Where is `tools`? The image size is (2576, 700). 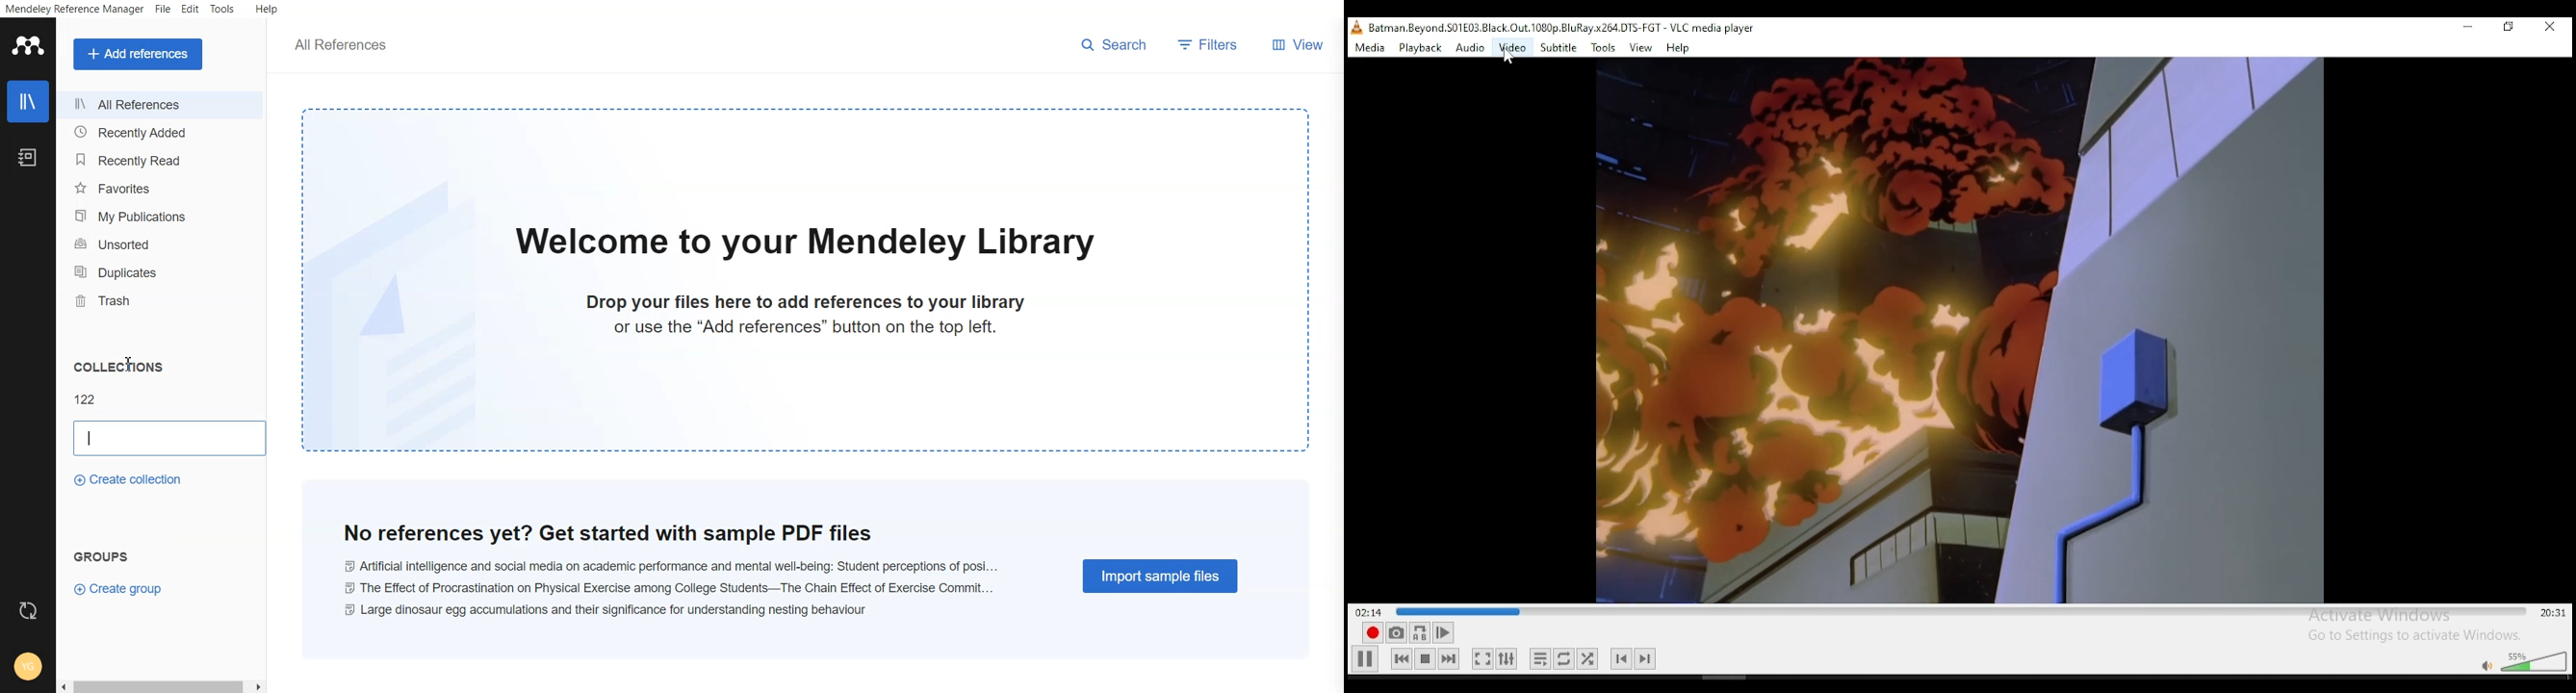 tools is located at coordinates (1604, 49).